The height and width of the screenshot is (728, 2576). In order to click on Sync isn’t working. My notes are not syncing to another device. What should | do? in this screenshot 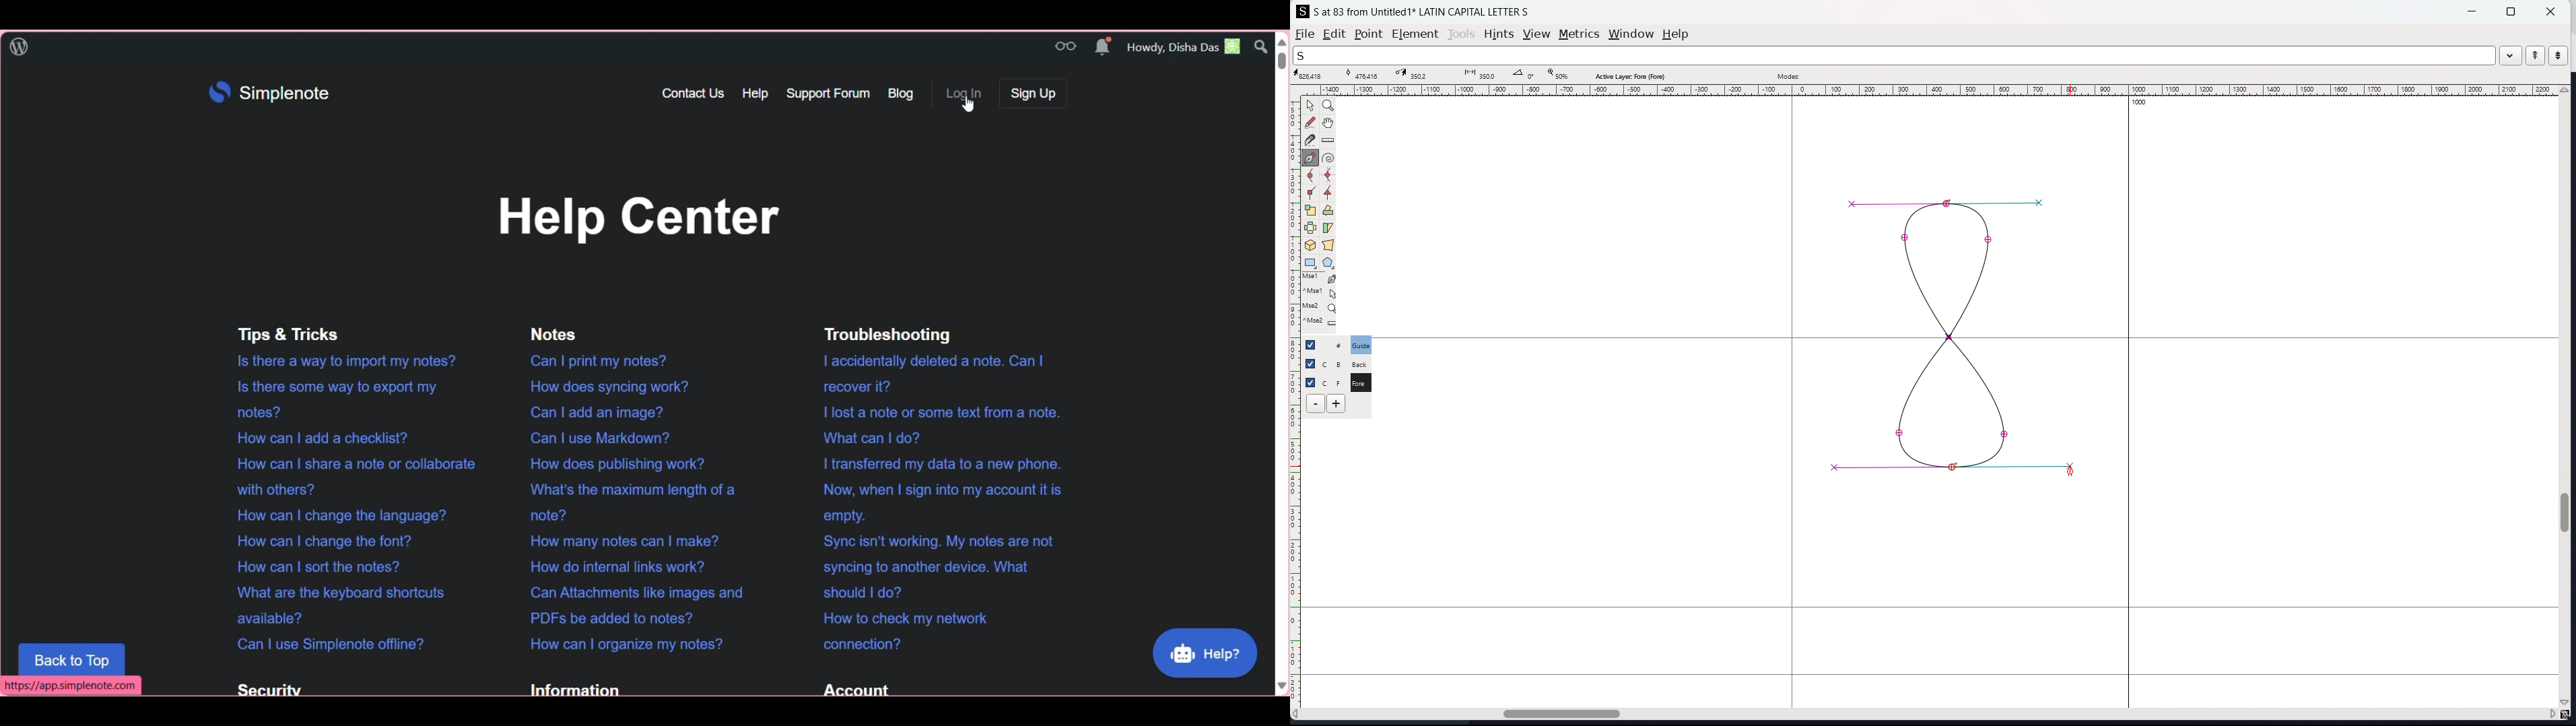, I will do `click(936, 567)`.